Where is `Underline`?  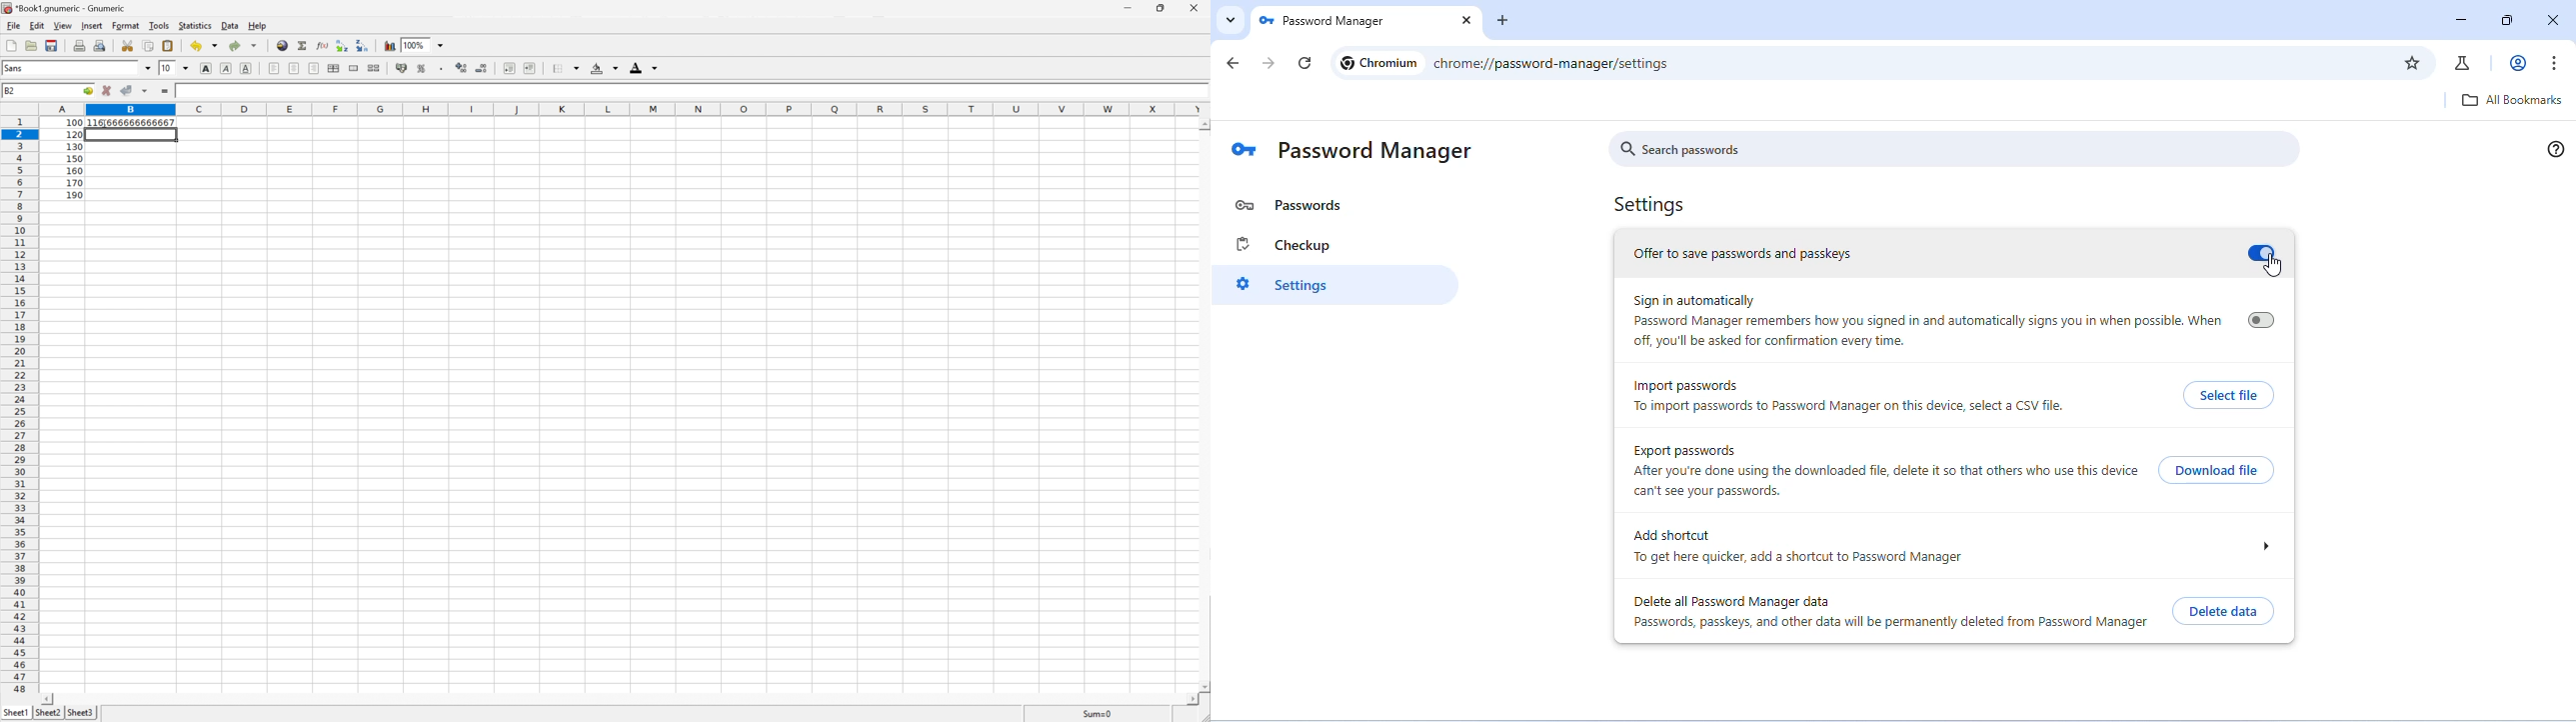 Underline is located at coordinates (246, 69).